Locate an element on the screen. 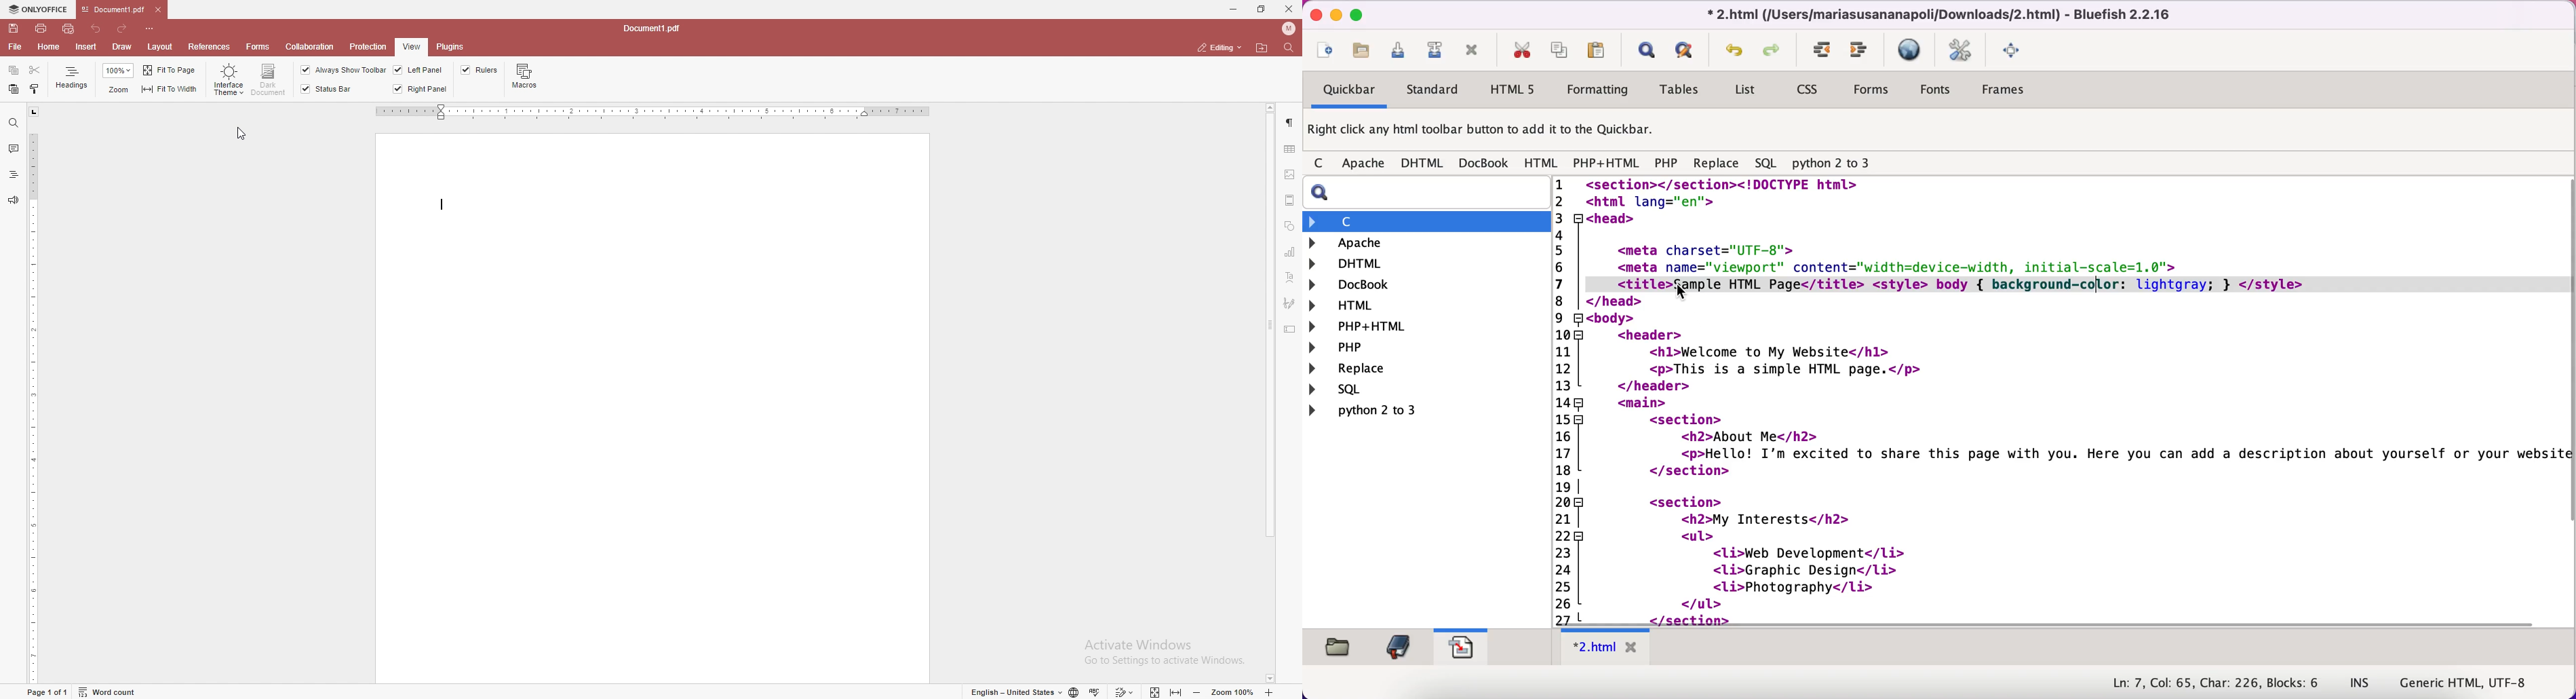  quick print is located at coordinates (69, 29).